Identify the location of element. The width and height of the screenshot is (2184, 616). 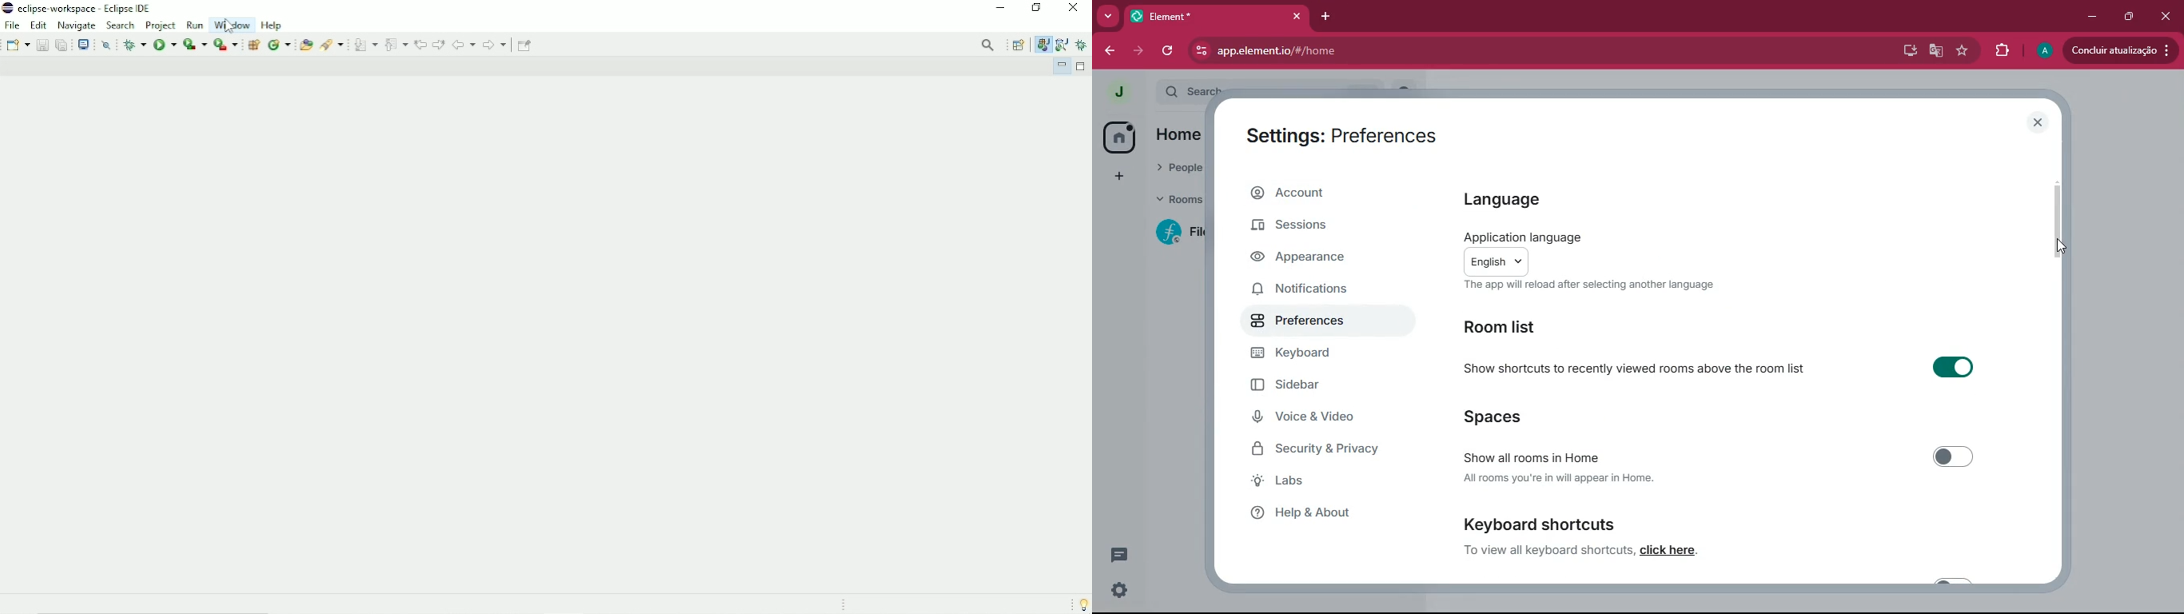
(1219, 15).